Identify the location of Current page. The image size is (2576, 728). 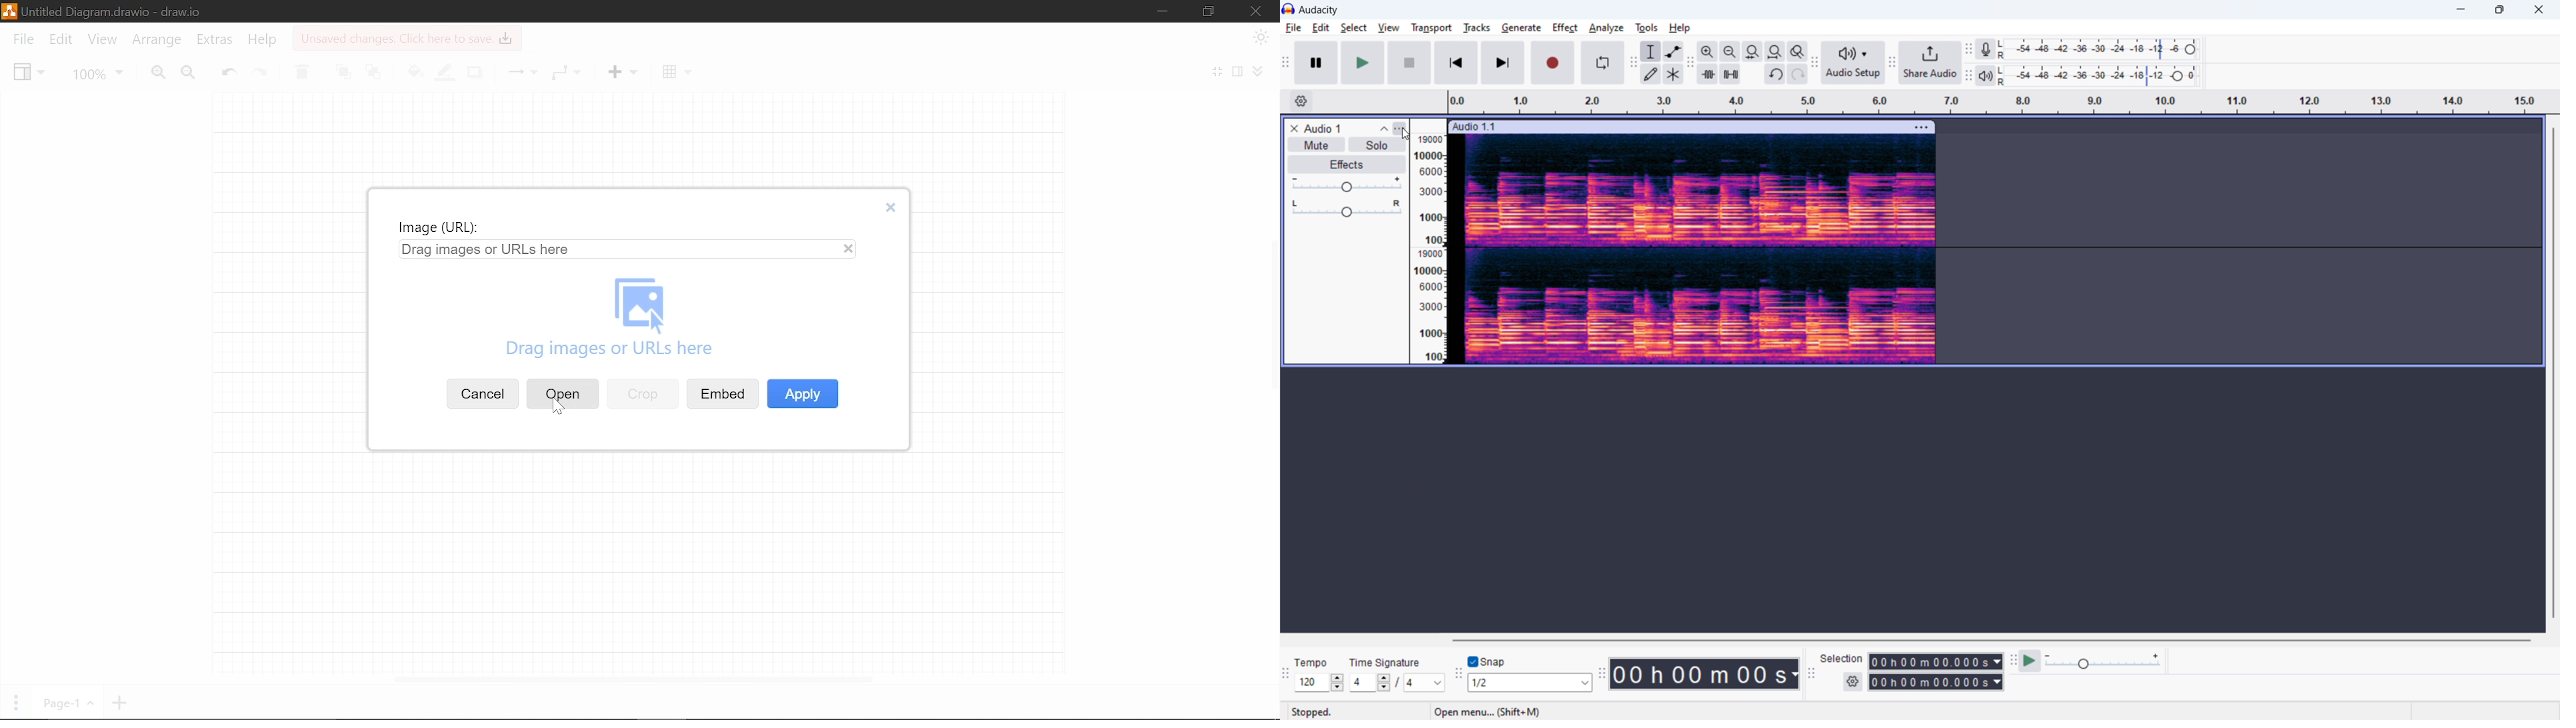
(66, 704).